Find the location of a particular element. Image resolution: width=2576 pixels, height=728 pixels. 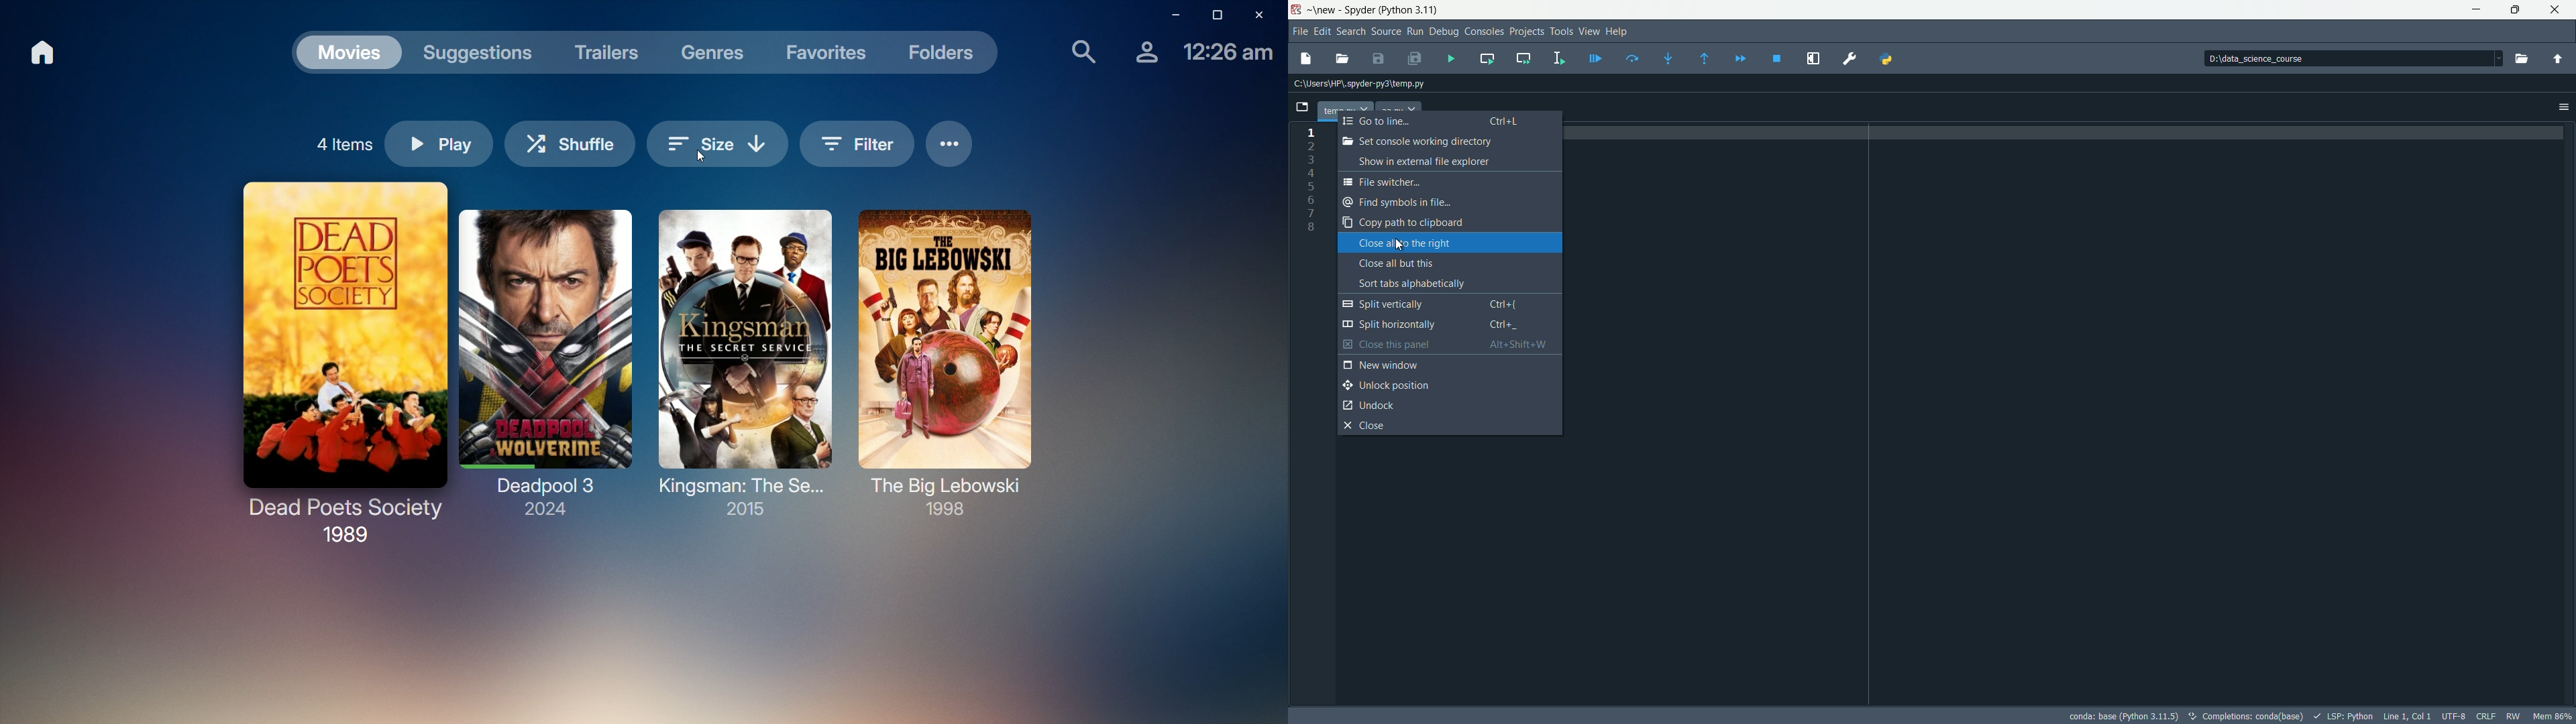

directory is located at coordinates (1368, 84).